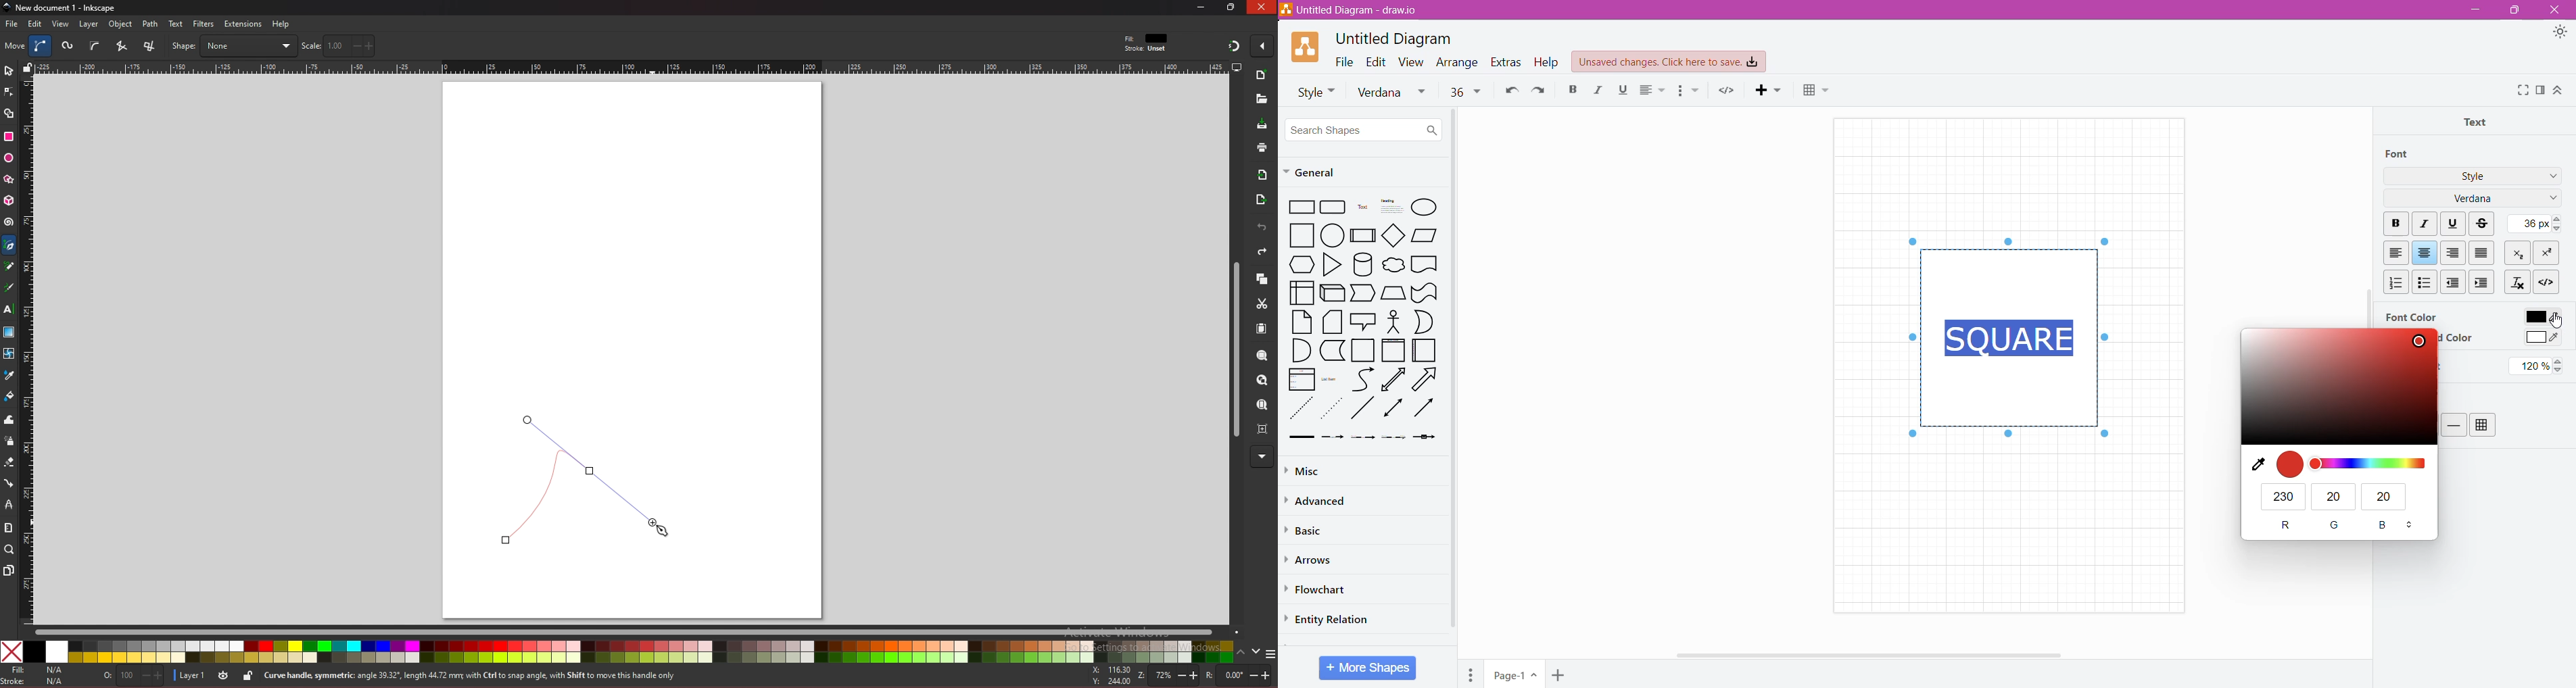  What do you see at coordinates (2425, 253) in the screenshot?
I see `Center` at bounding box center [2425, 253].